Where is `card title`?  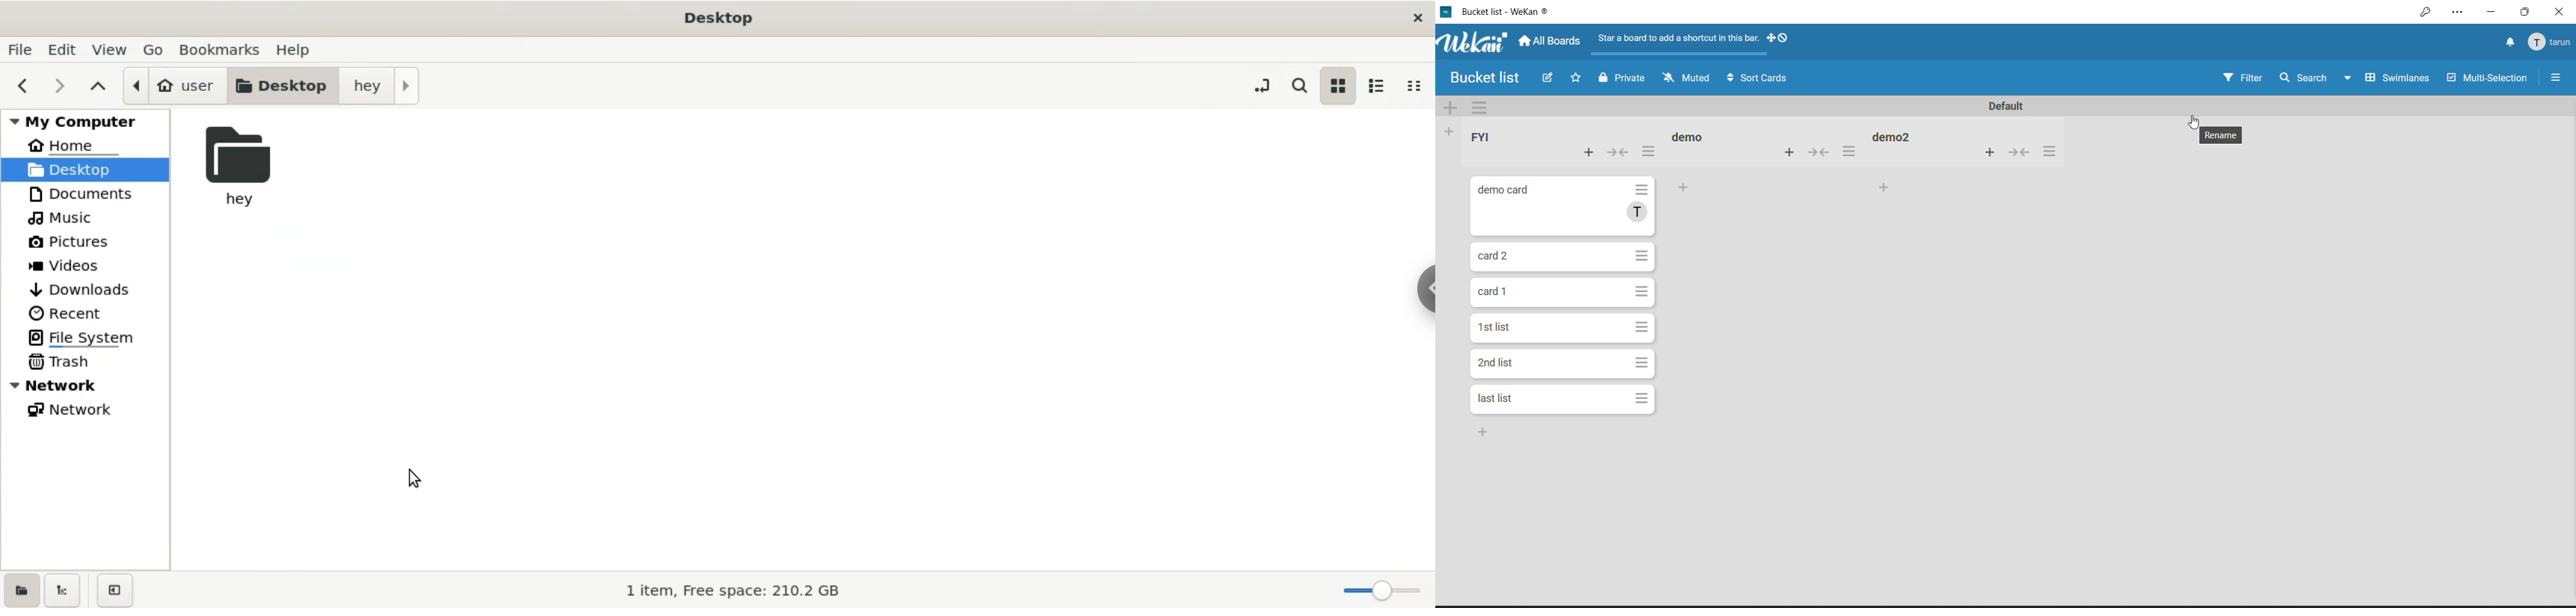
card title is located at coordinates (1496, 328).